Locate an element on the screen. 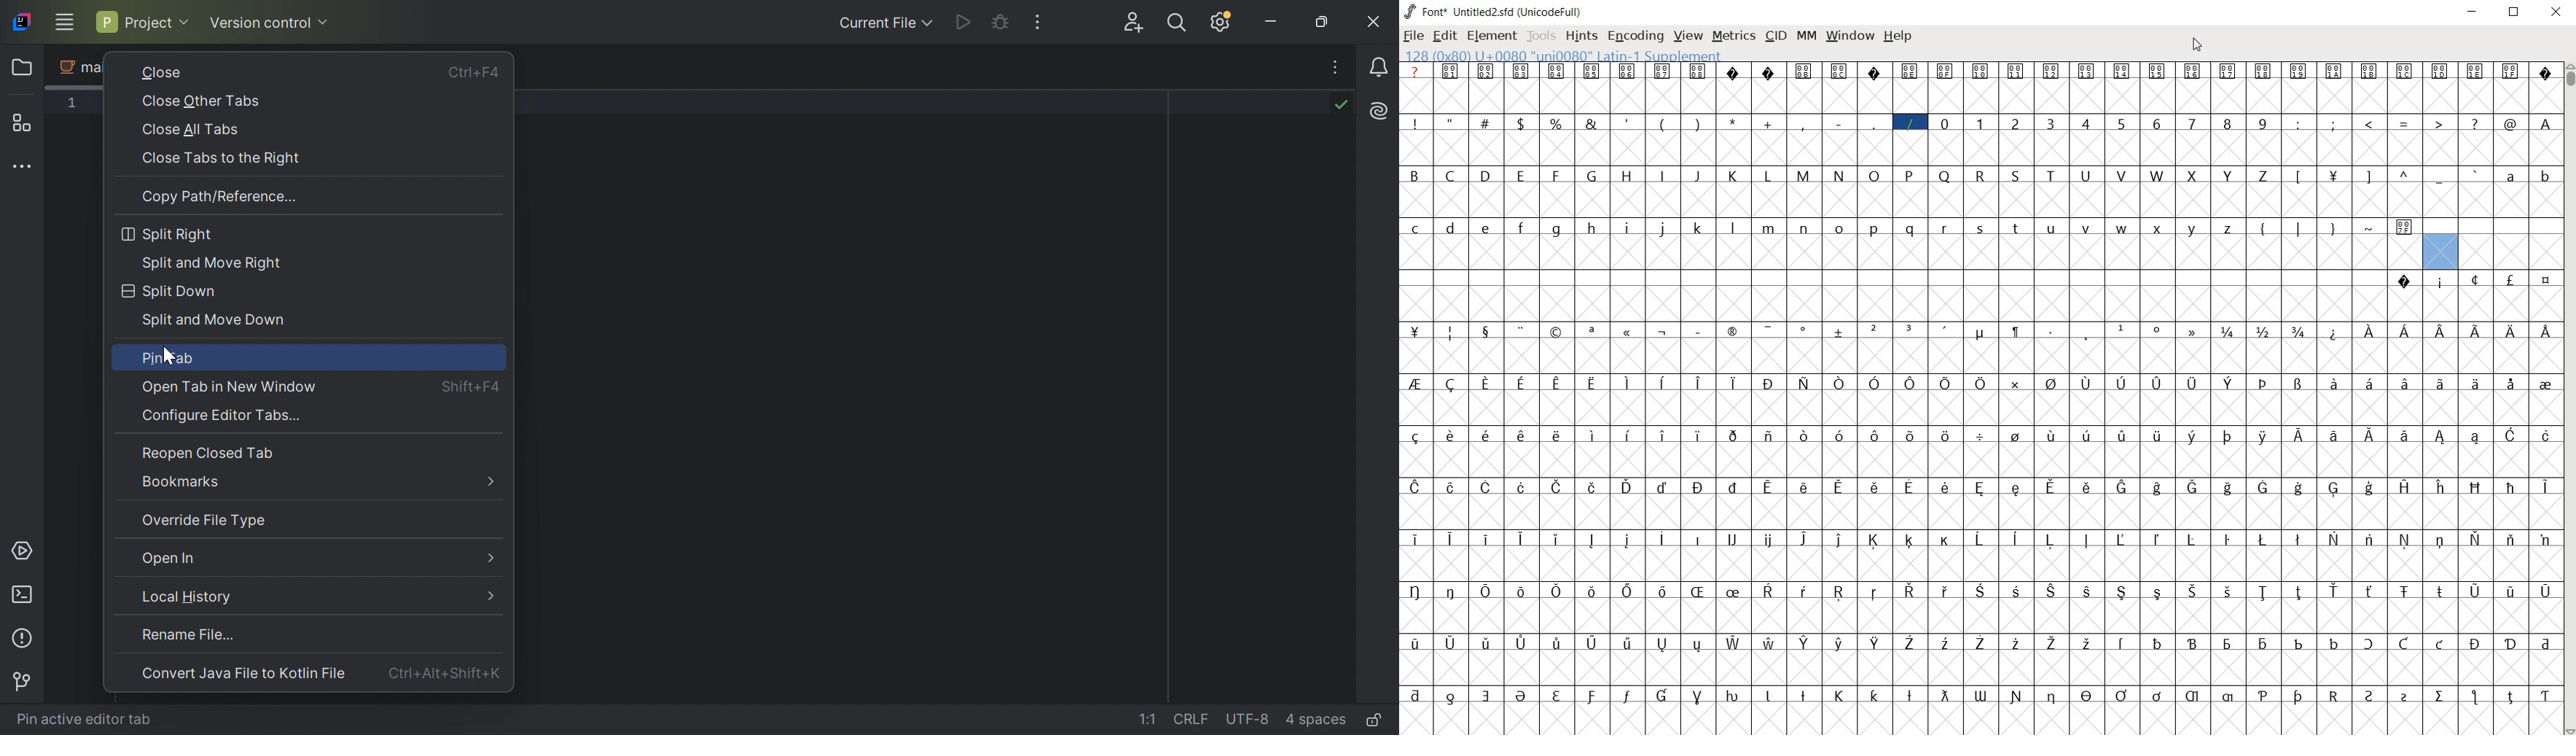 The width and height of the screenshot is (2576, 756). glyph is located at coordinates (2051, 384).